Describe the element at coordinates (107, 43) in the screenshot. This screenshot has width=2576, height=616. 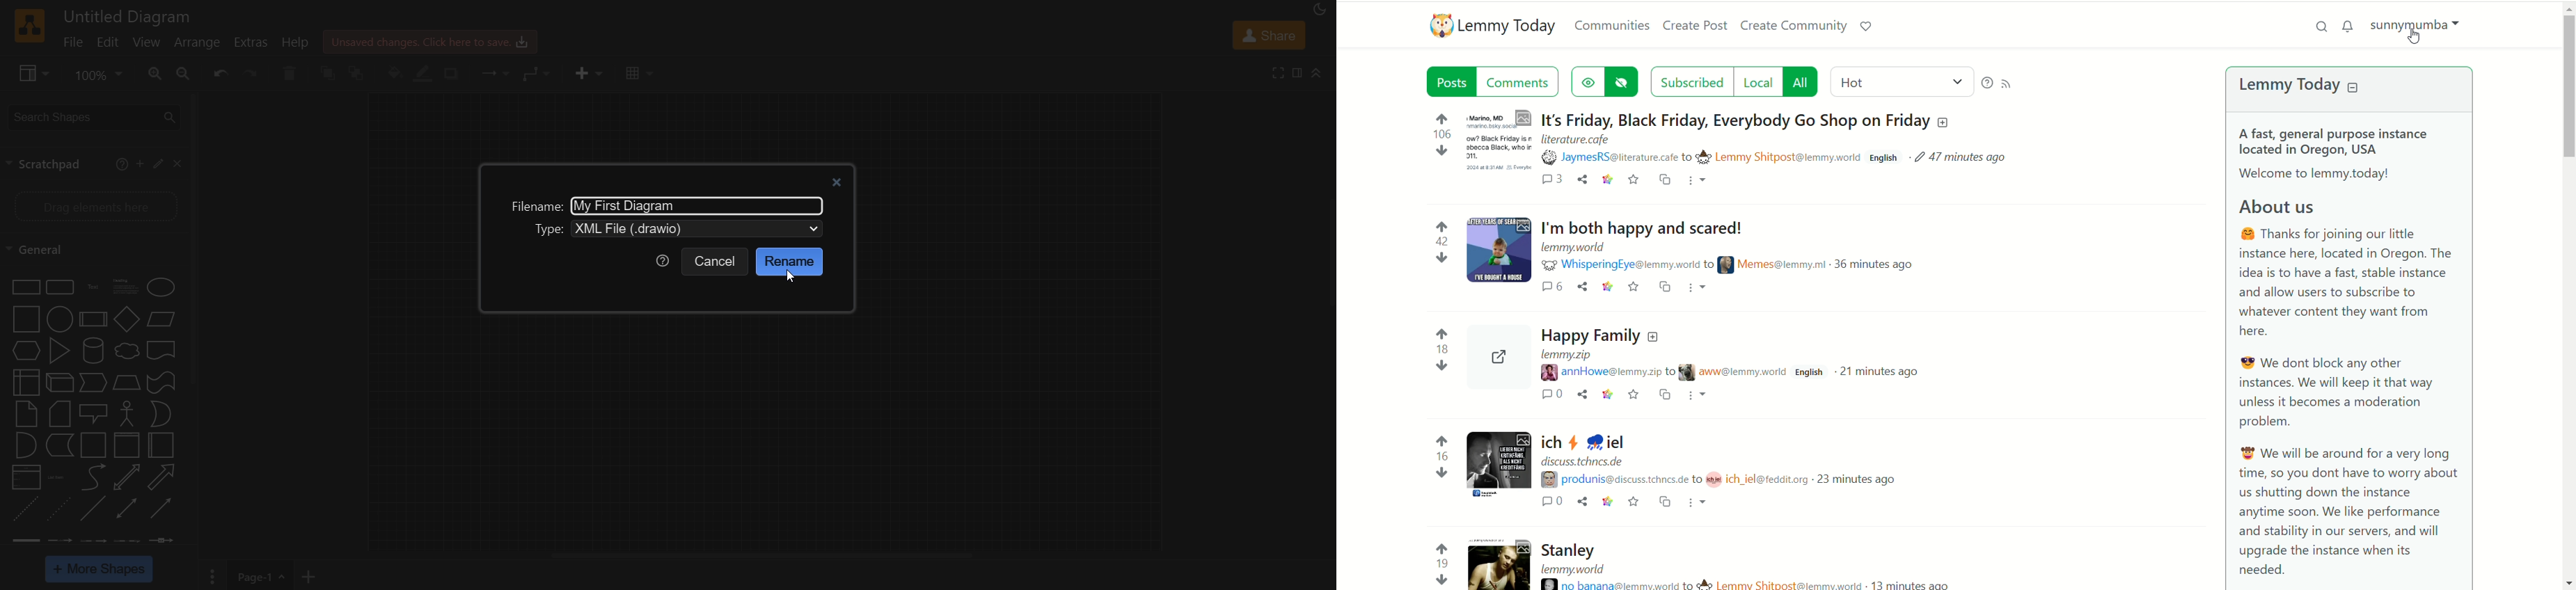
I see `edit` at that location.